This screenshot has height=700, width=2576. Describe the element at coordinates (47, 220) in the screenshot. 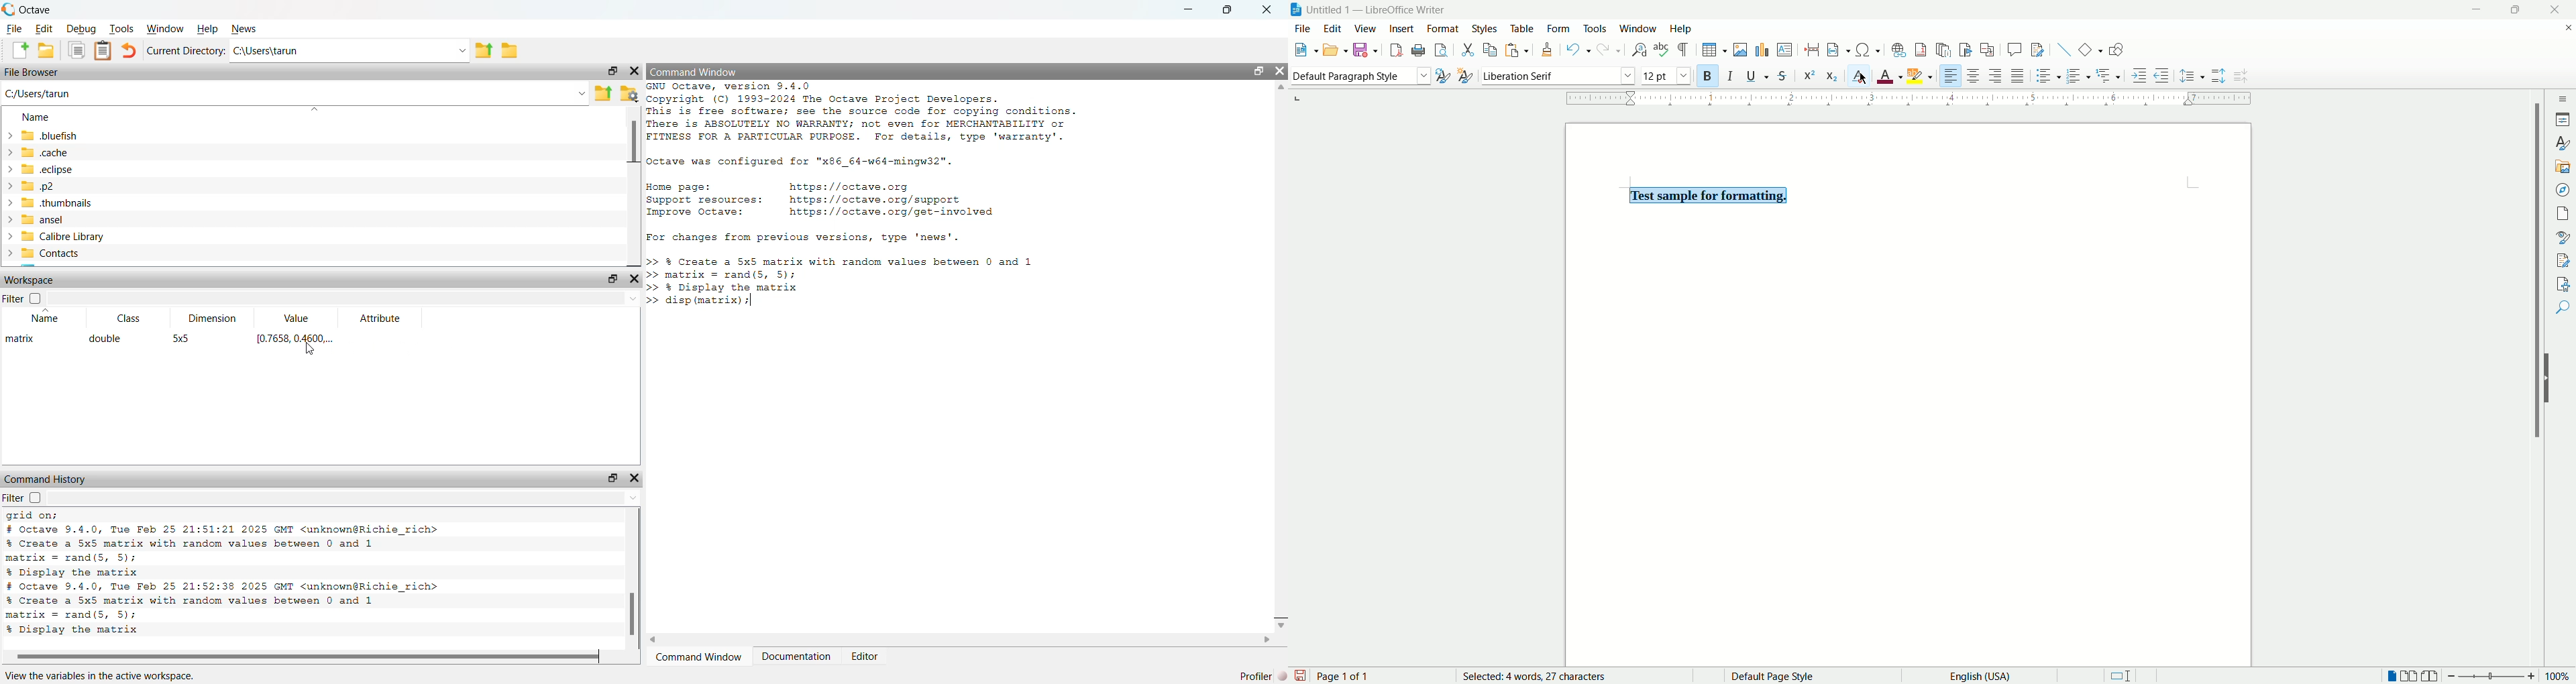

I see `ansel` at that location.